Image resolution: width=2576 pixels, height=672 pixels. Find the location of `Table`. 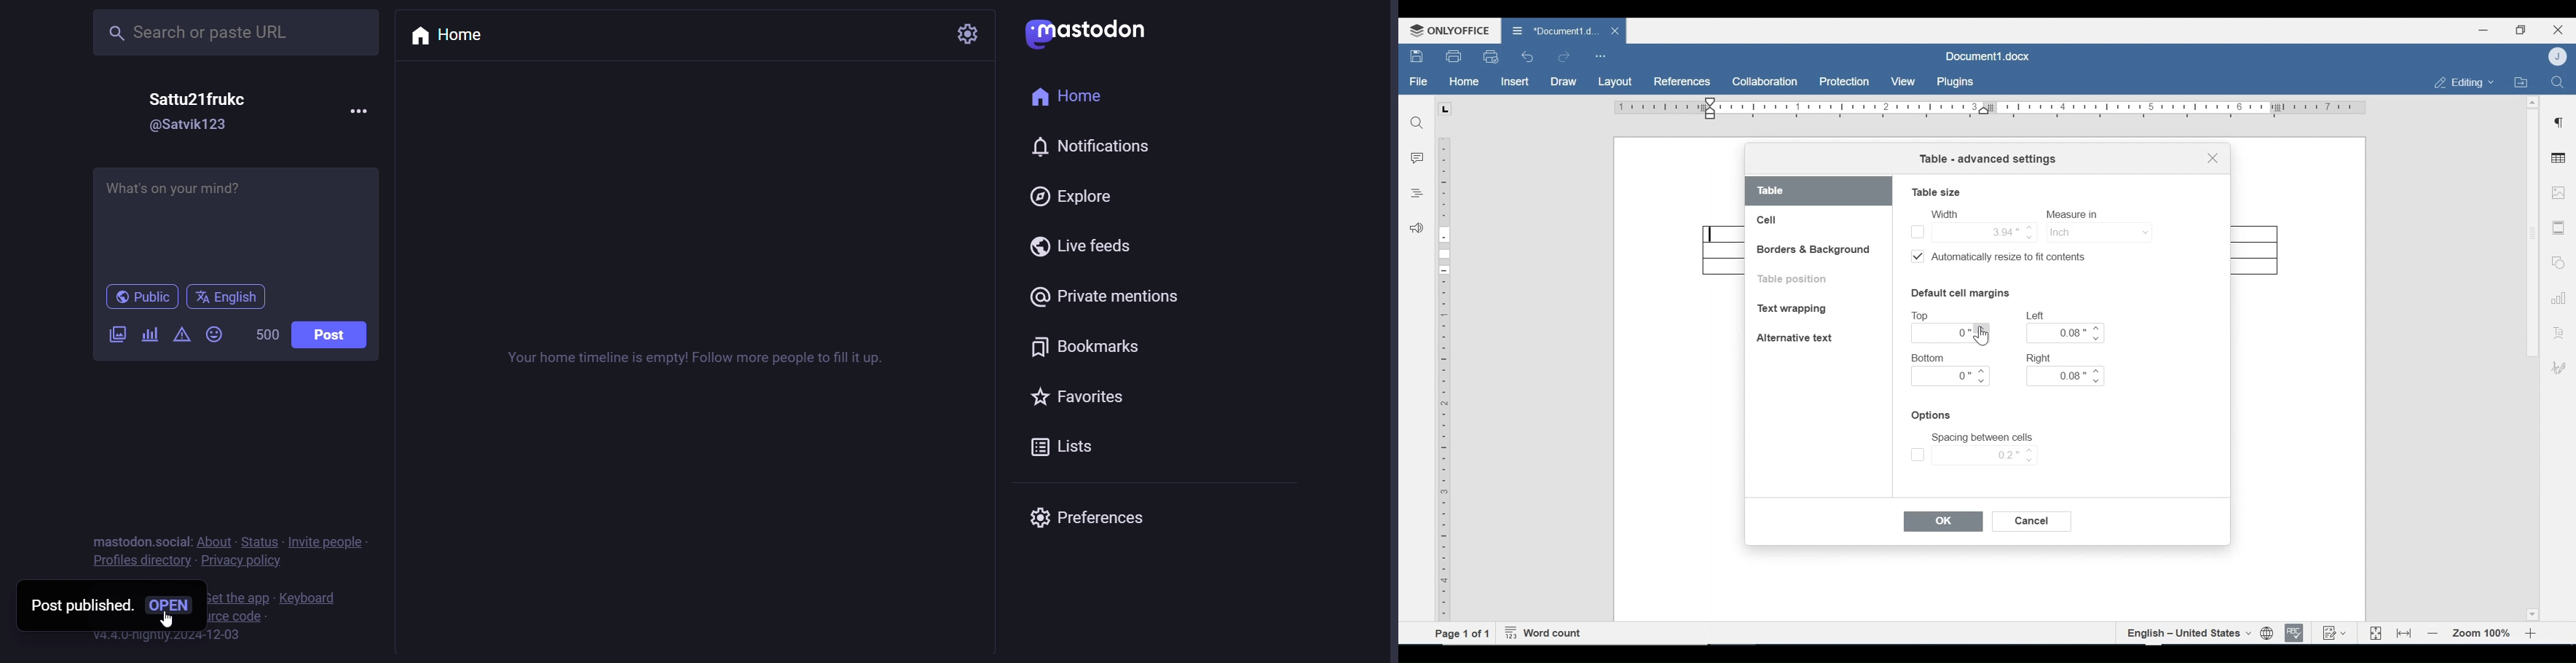

Table is located at coordinates (1819, 192).